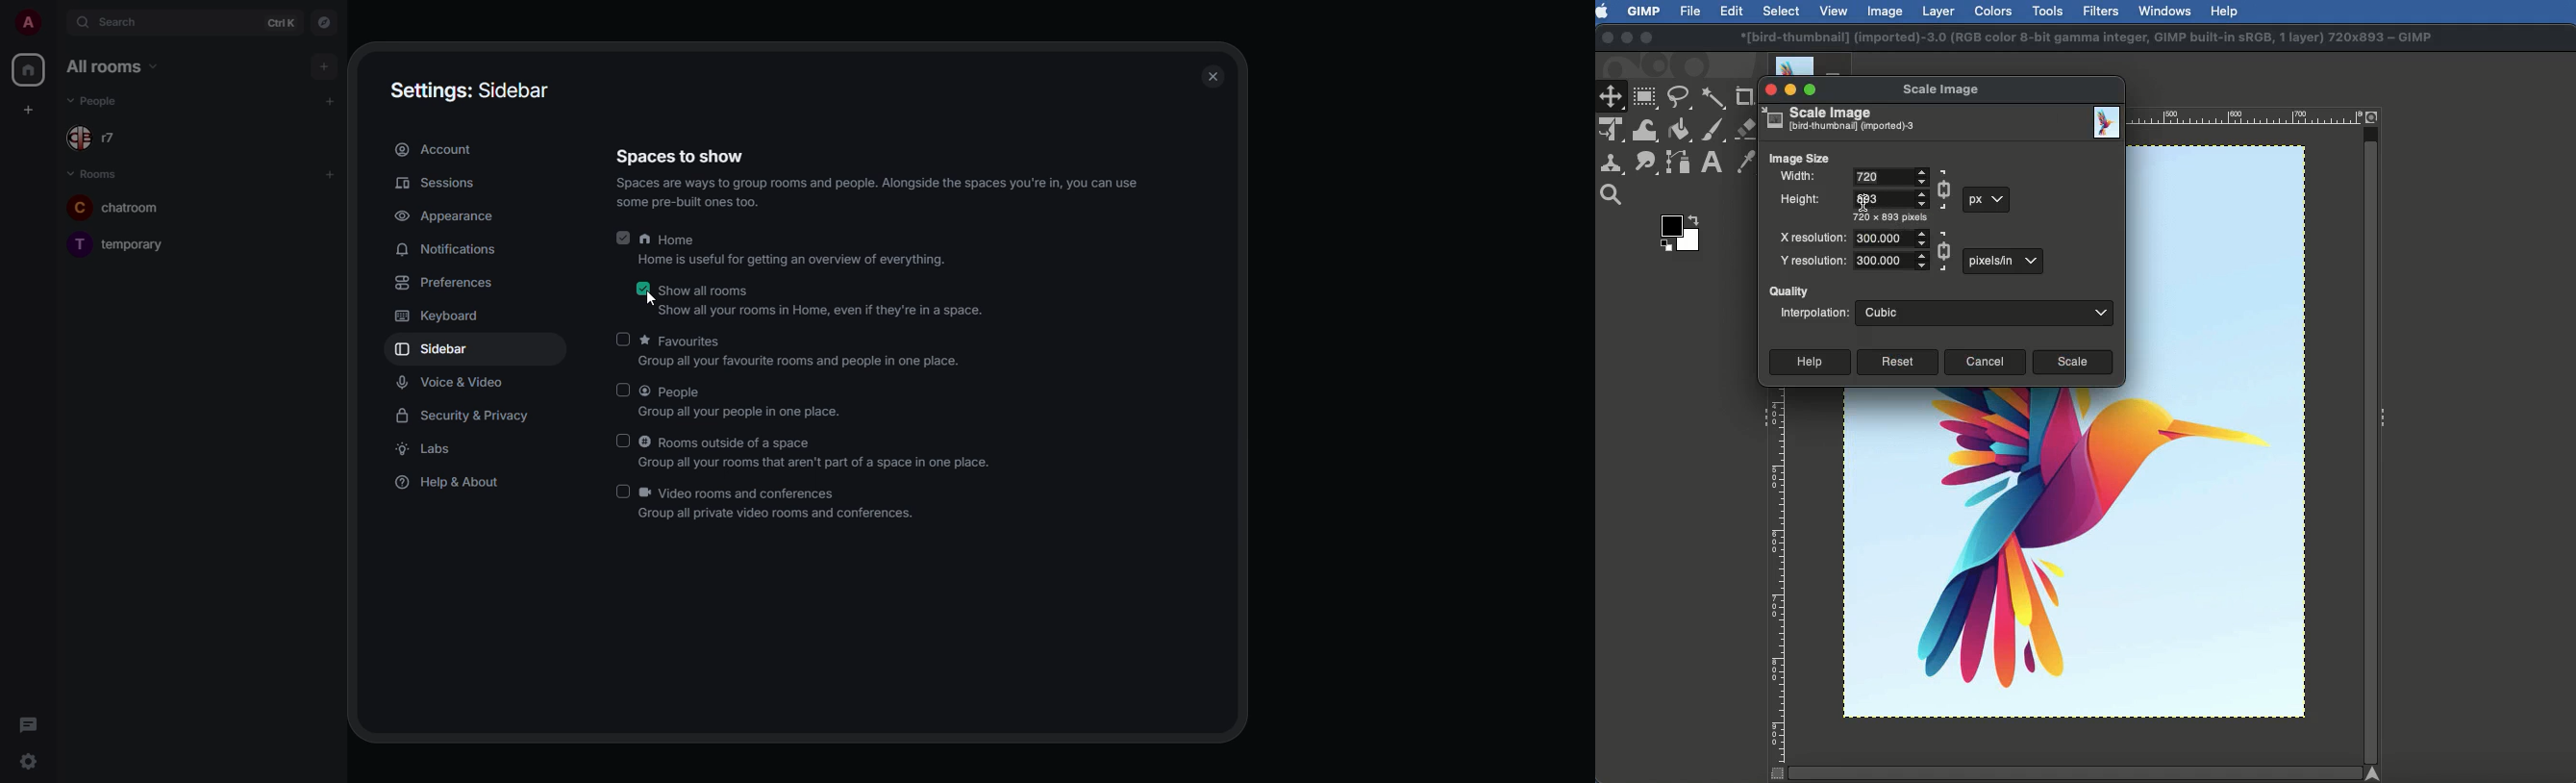  Describe the element at coordinates (2087, 35) in the screenshot. I see `*[bird-thumbnail] (imported)-3.0 (RGB color 8-bit gamma integer. GIMP built-in SRGB. 1 layer) 720x893 ~ GIMP` at that location.